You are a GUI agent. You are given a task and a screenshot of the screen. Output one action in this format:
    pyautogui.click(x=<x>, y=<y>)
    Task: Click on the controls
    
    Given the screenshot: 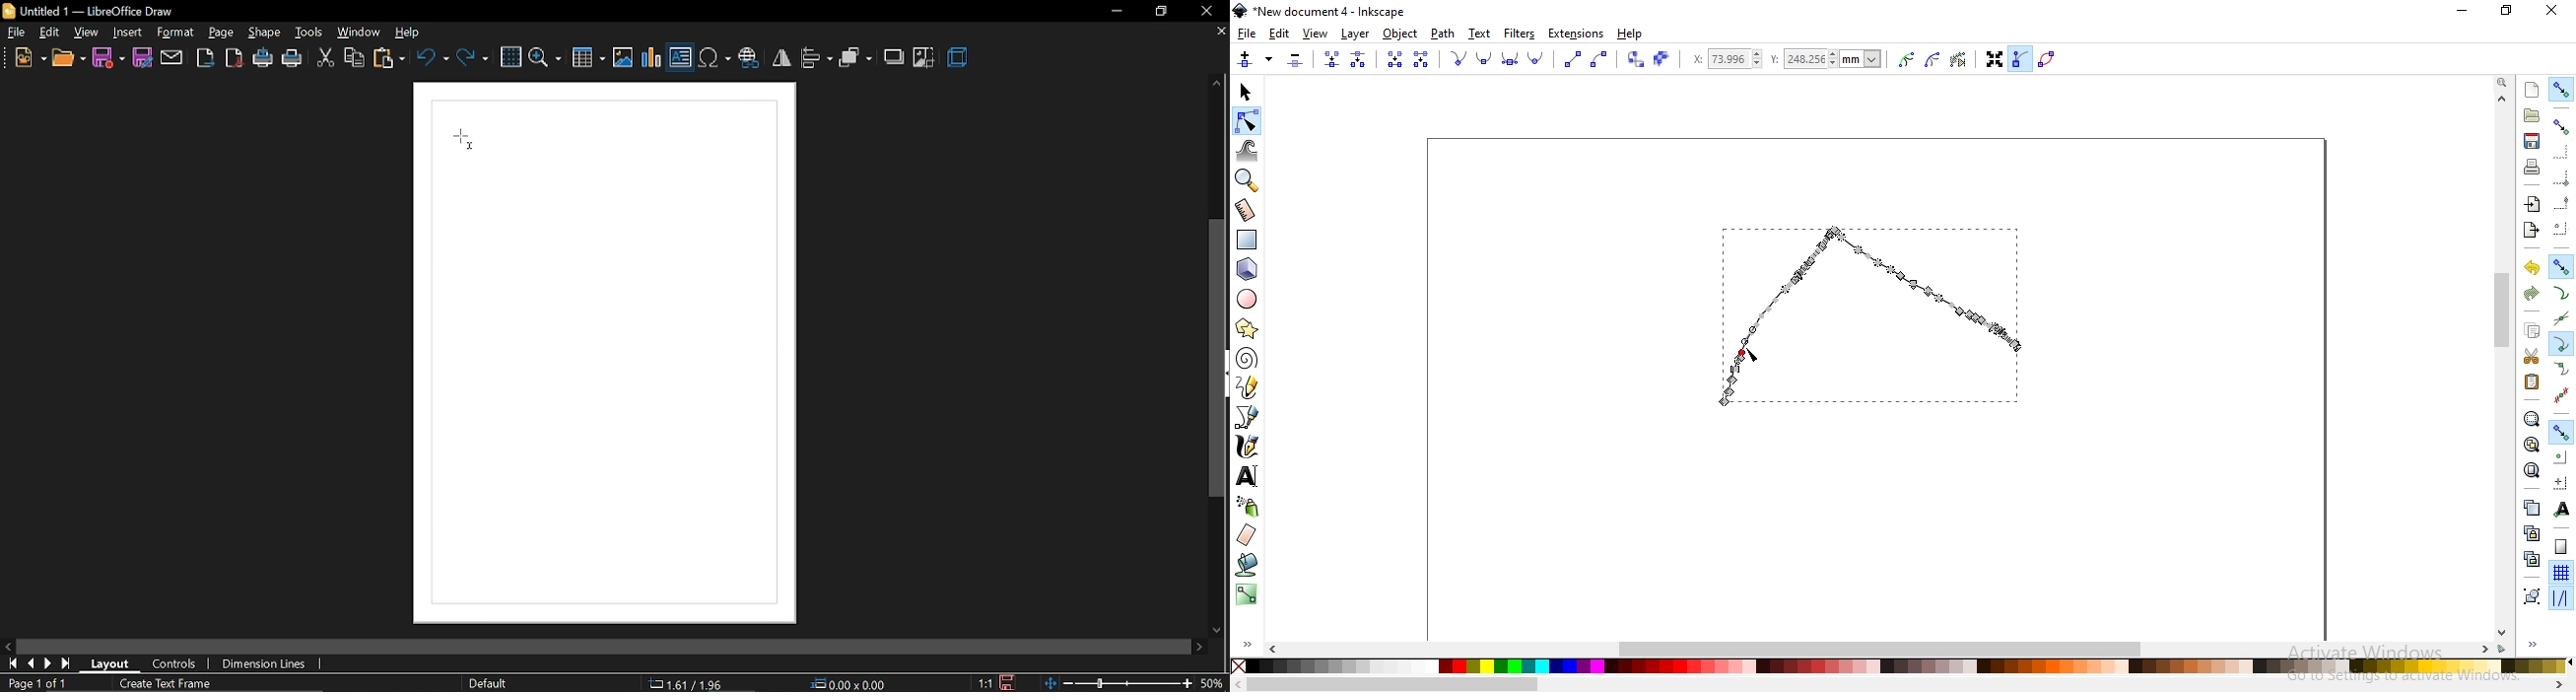 What is the action you would take?
    pyautogui.click(x=175, y=665)
    